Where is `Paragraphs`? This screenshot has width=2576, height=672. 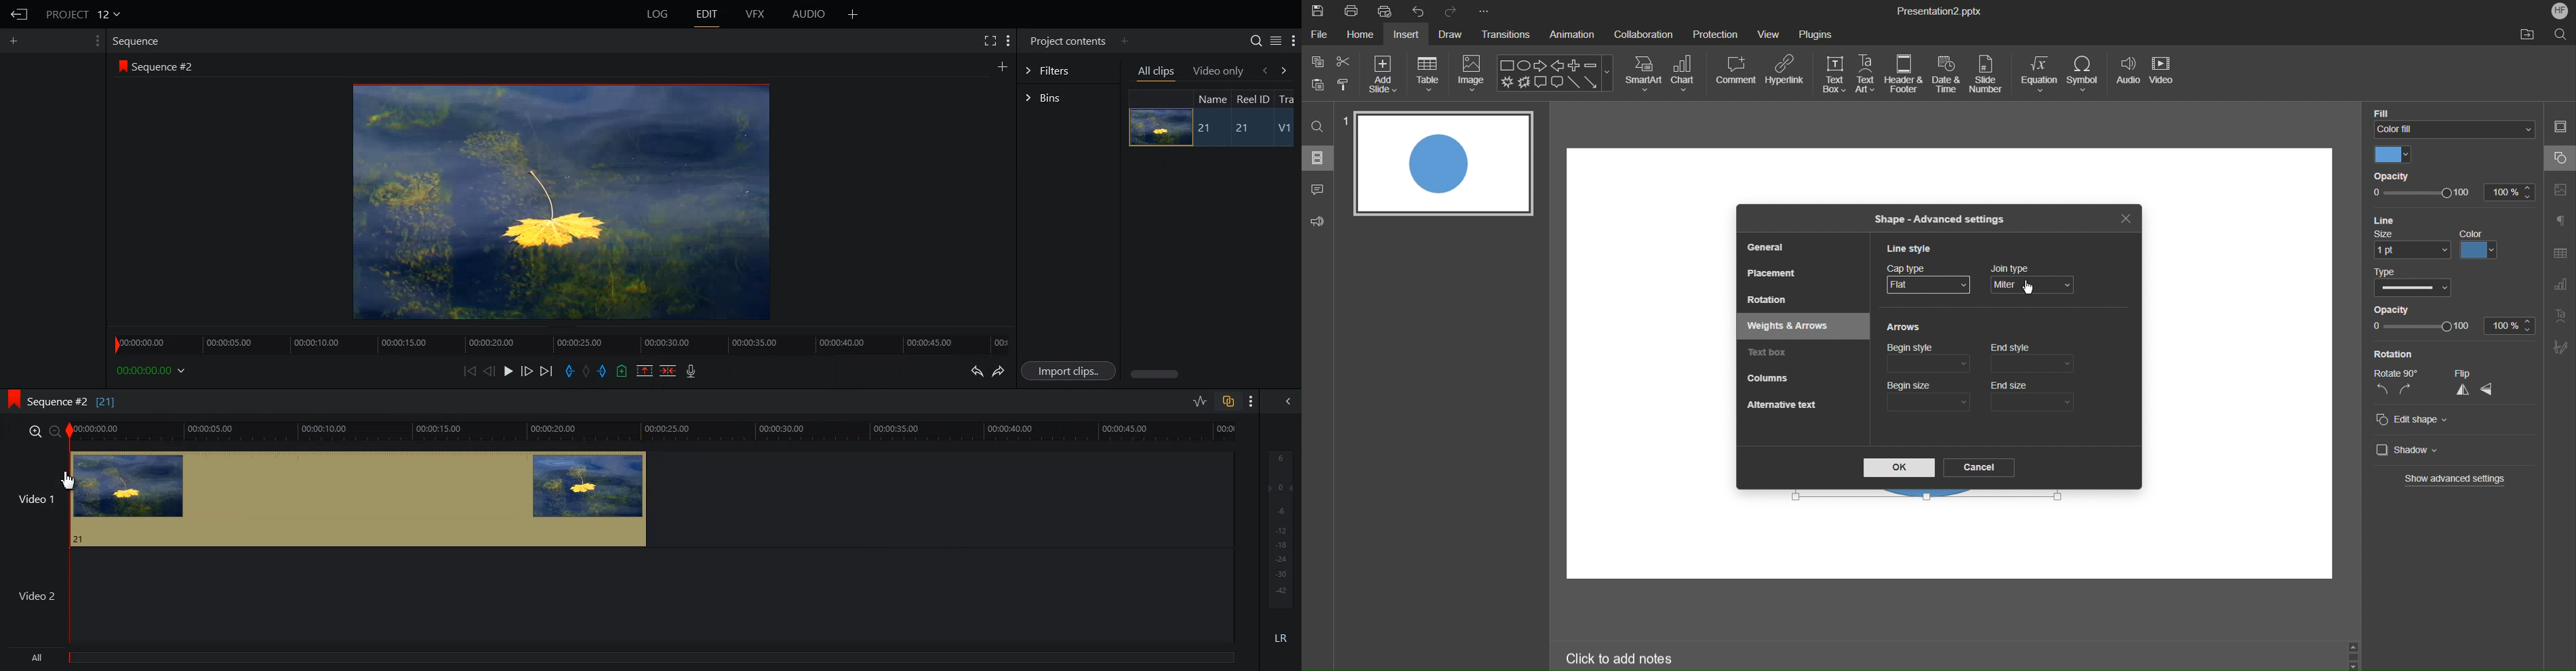 Paragraphs is located at coordinates (2561, 220).